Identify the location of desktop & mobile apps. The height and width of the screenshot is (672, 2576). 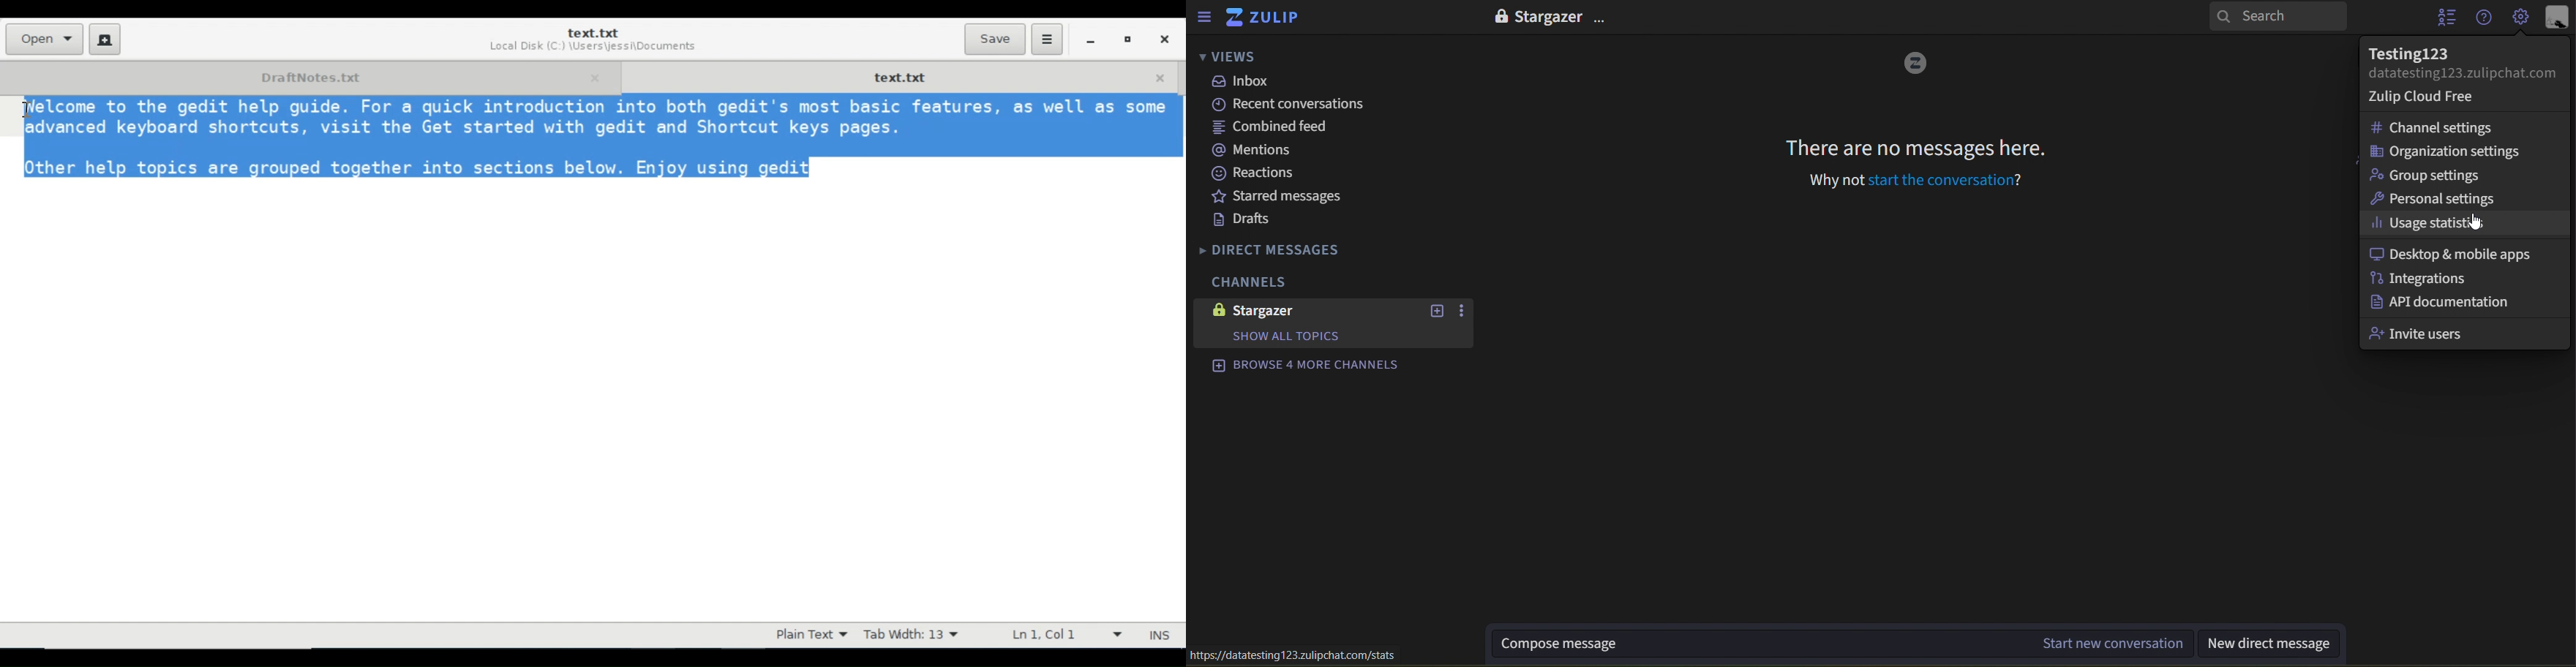
(2449, 254).